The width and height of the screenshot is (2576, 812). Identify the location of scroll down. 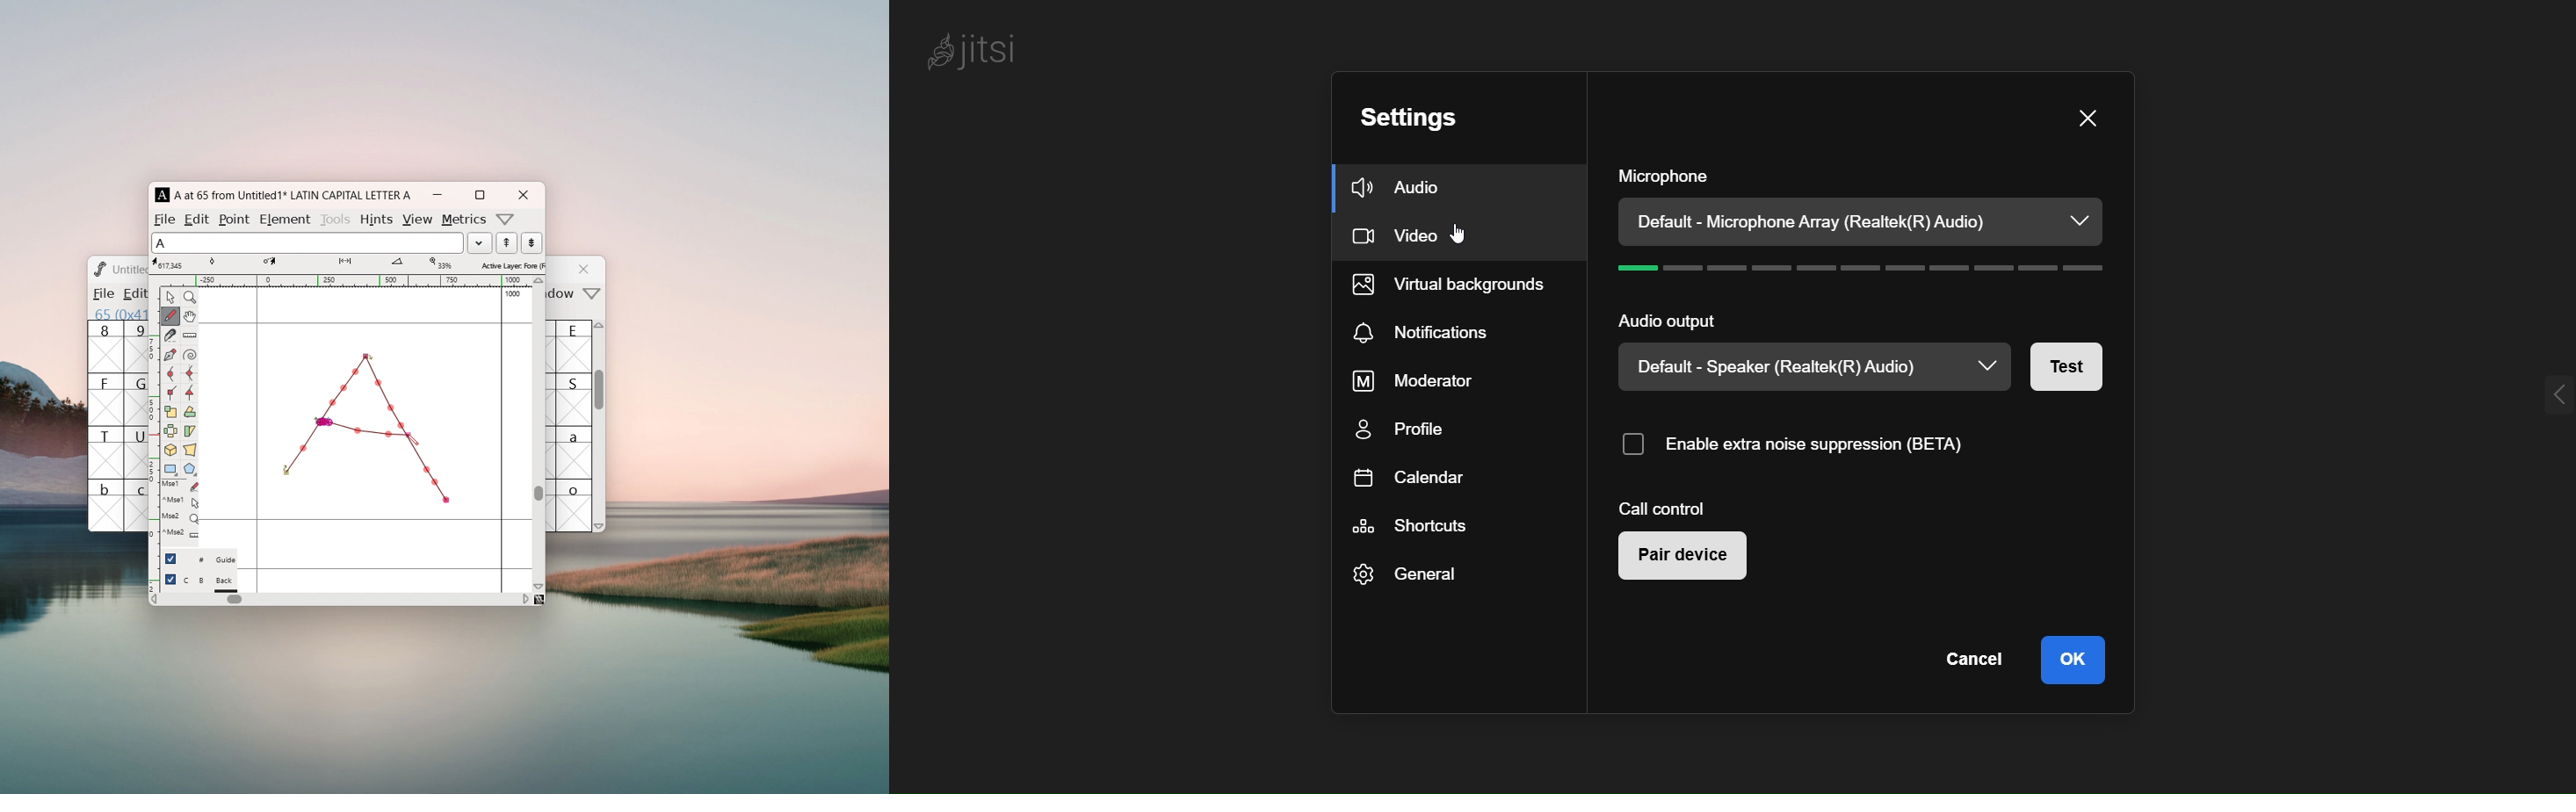
(539, 586).